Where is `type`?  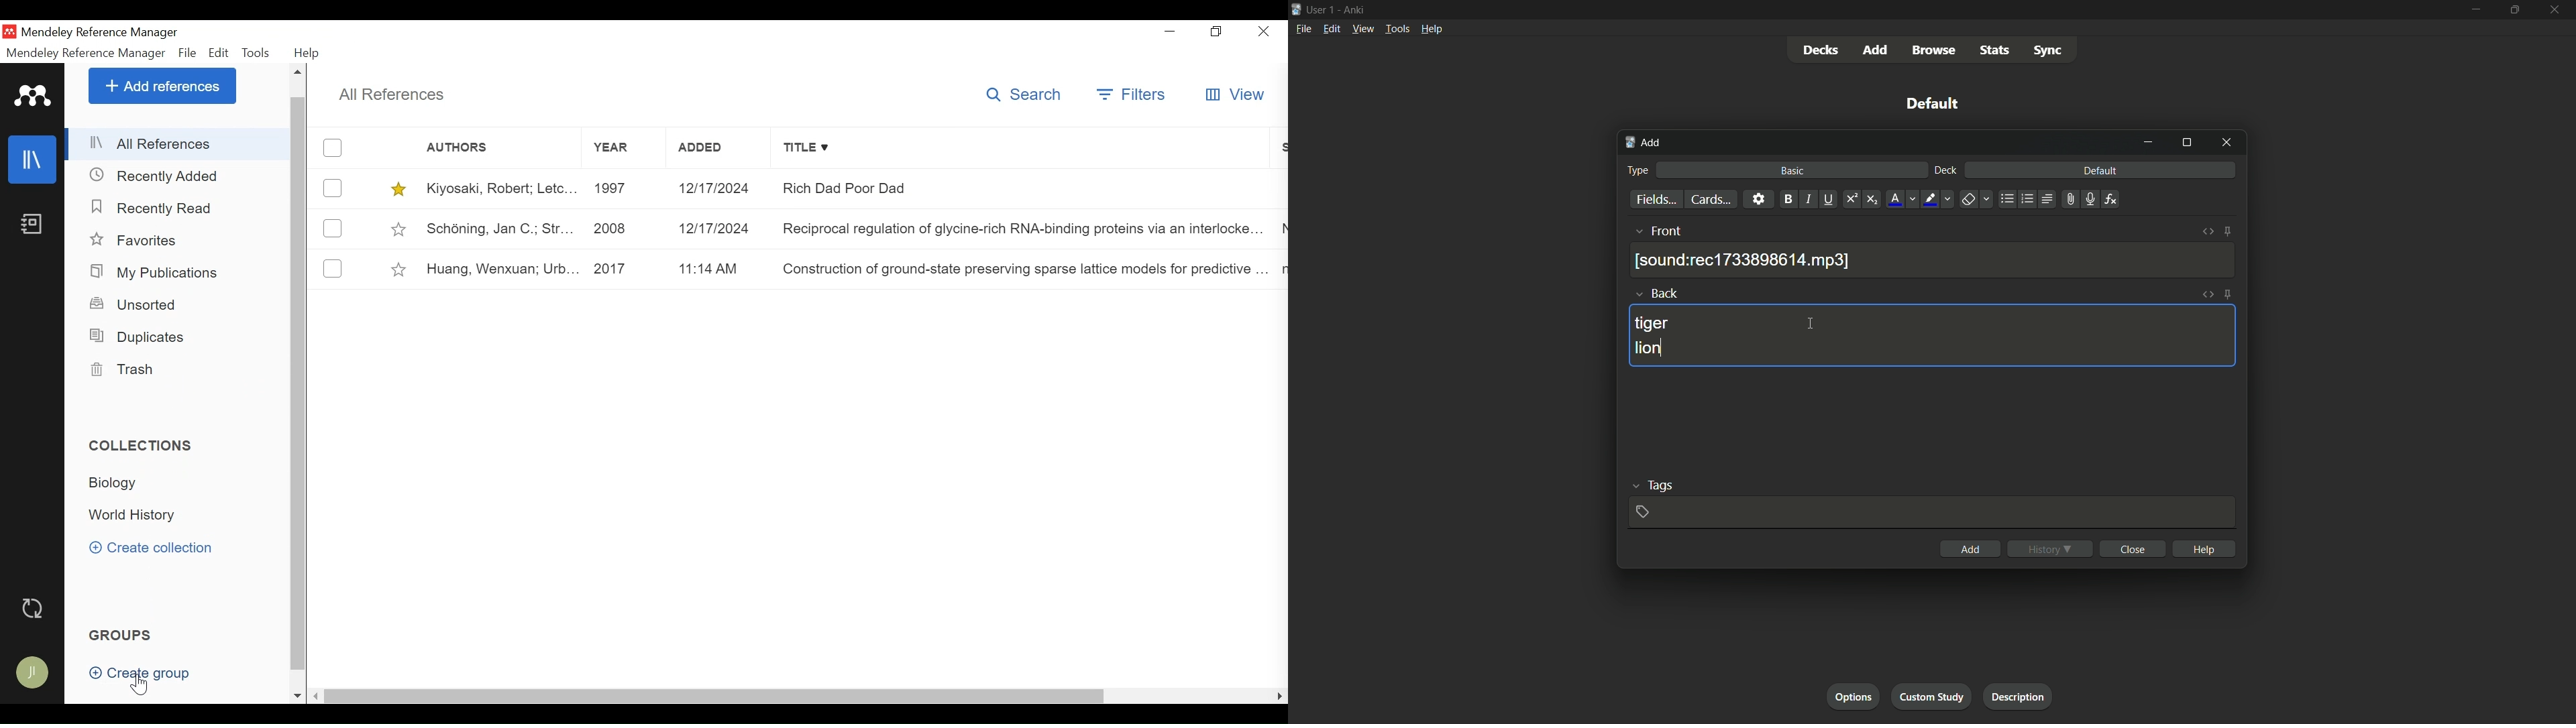 type is located at coordinates (1640, 170).